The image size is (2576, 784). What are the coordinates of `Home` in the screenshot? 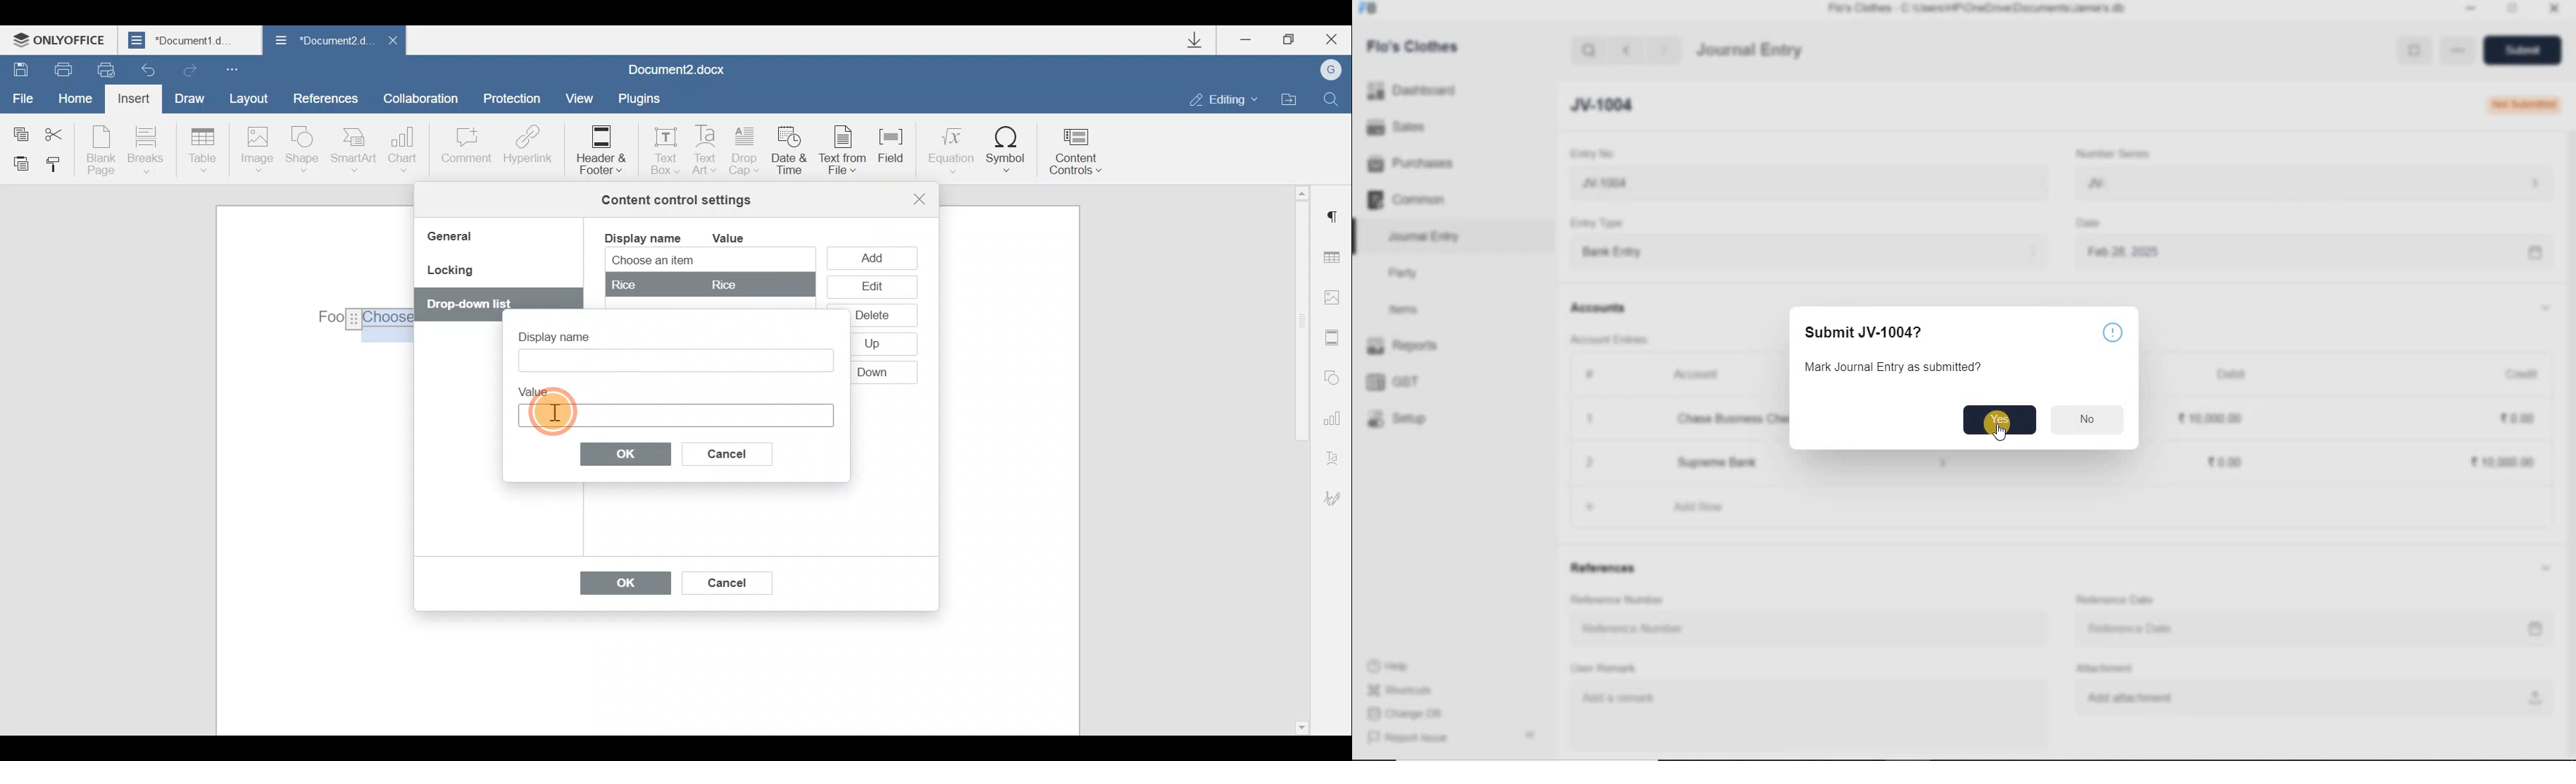 It's located at (80, 100).